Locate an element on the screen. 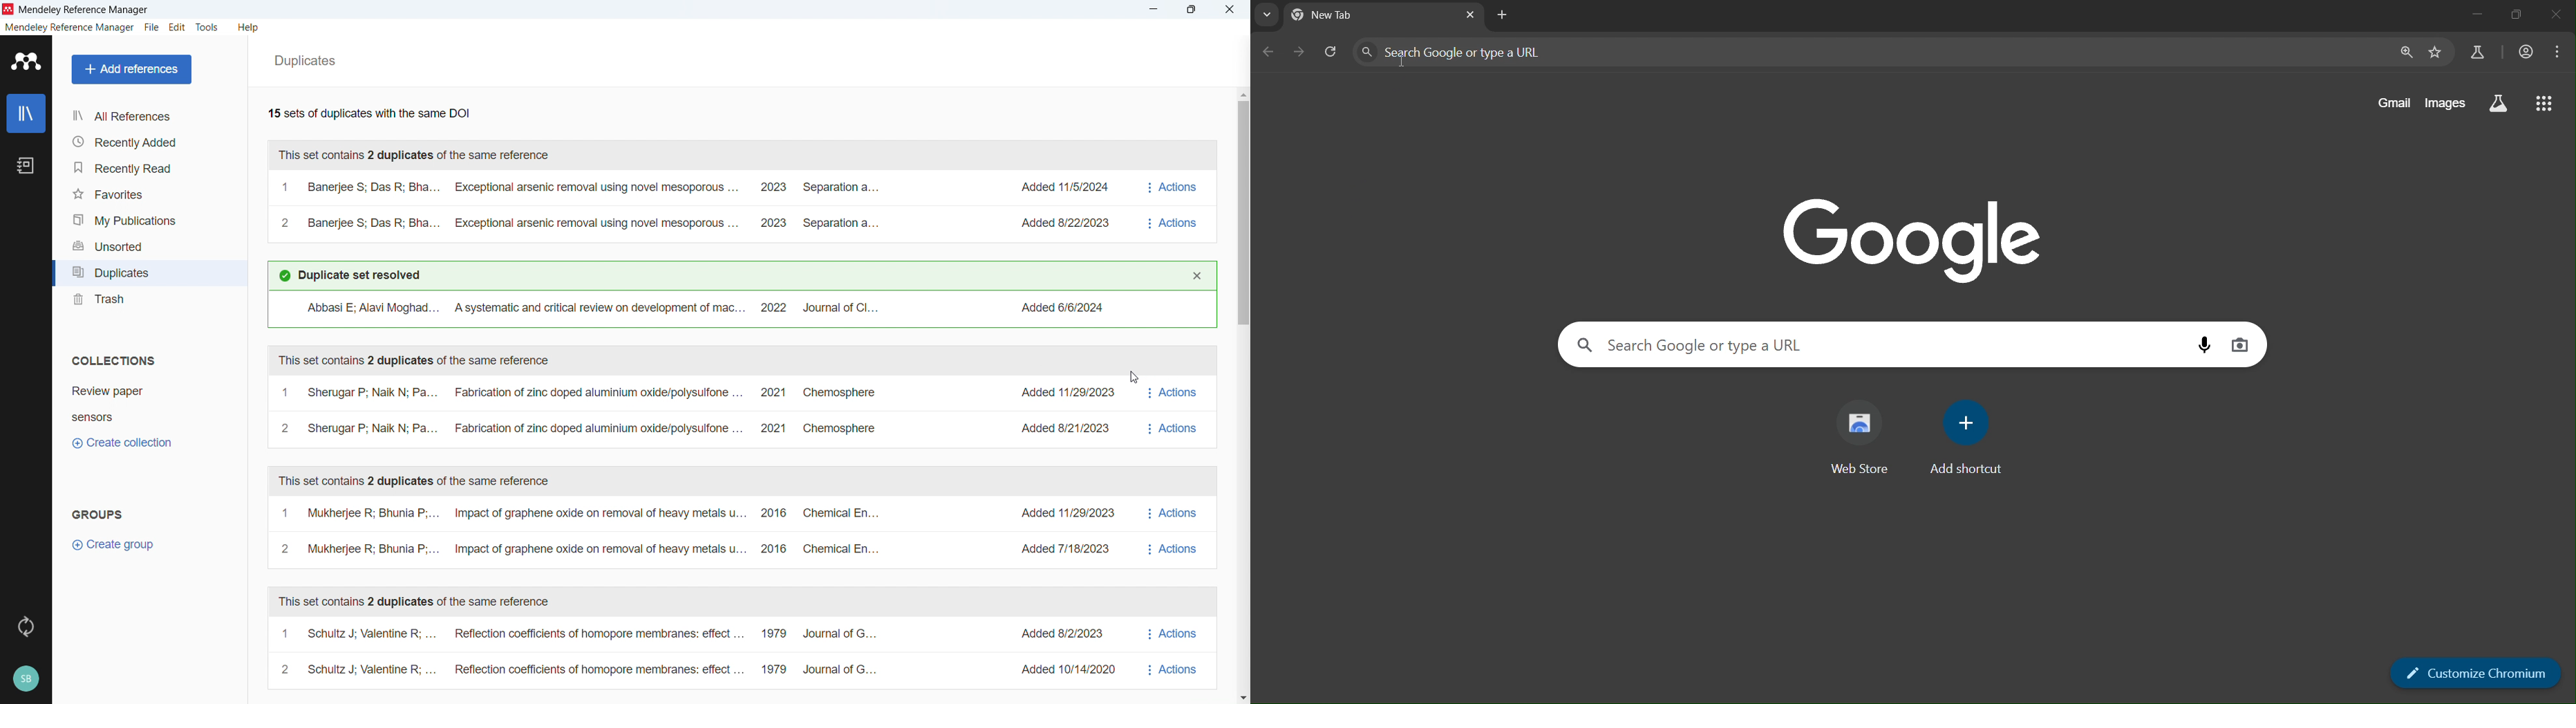  account is located at coordinates (2525, 53).